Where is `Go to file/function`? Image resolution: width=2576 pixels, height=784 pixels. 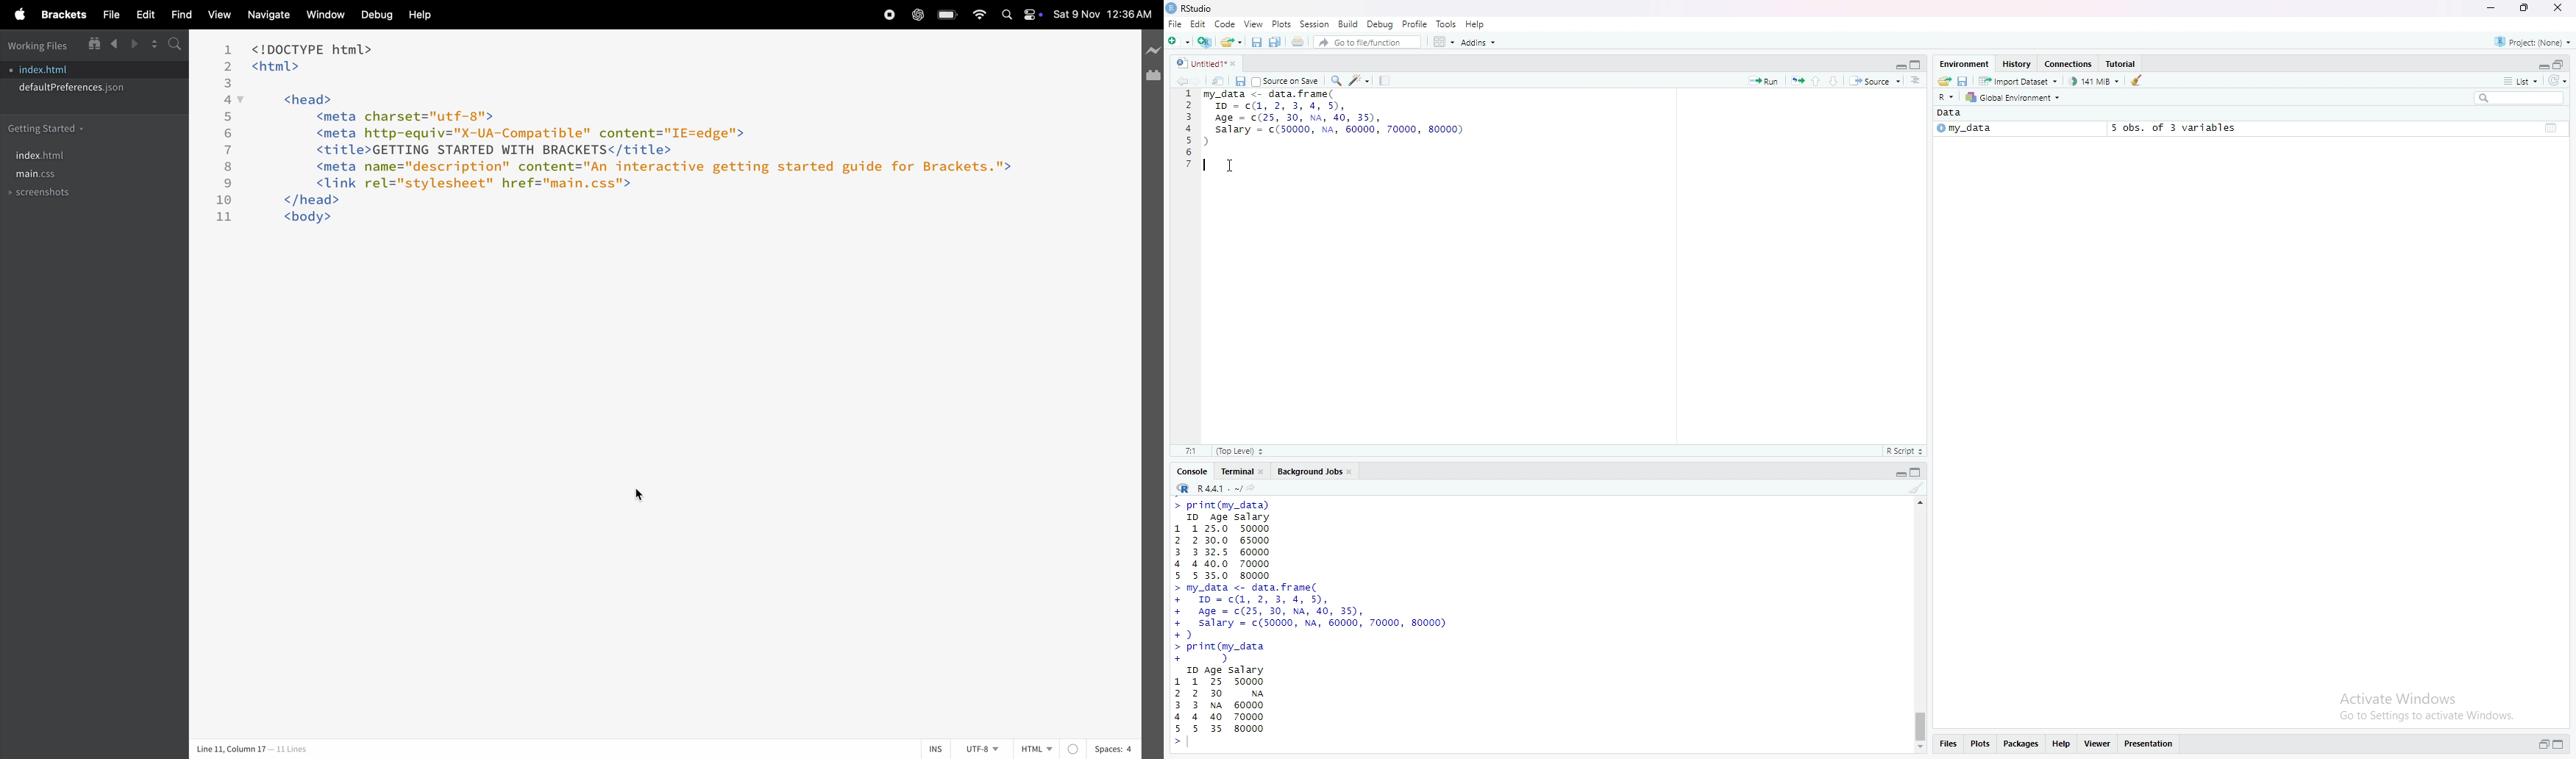
Go to file/function is located at coordinates (1368, 43).